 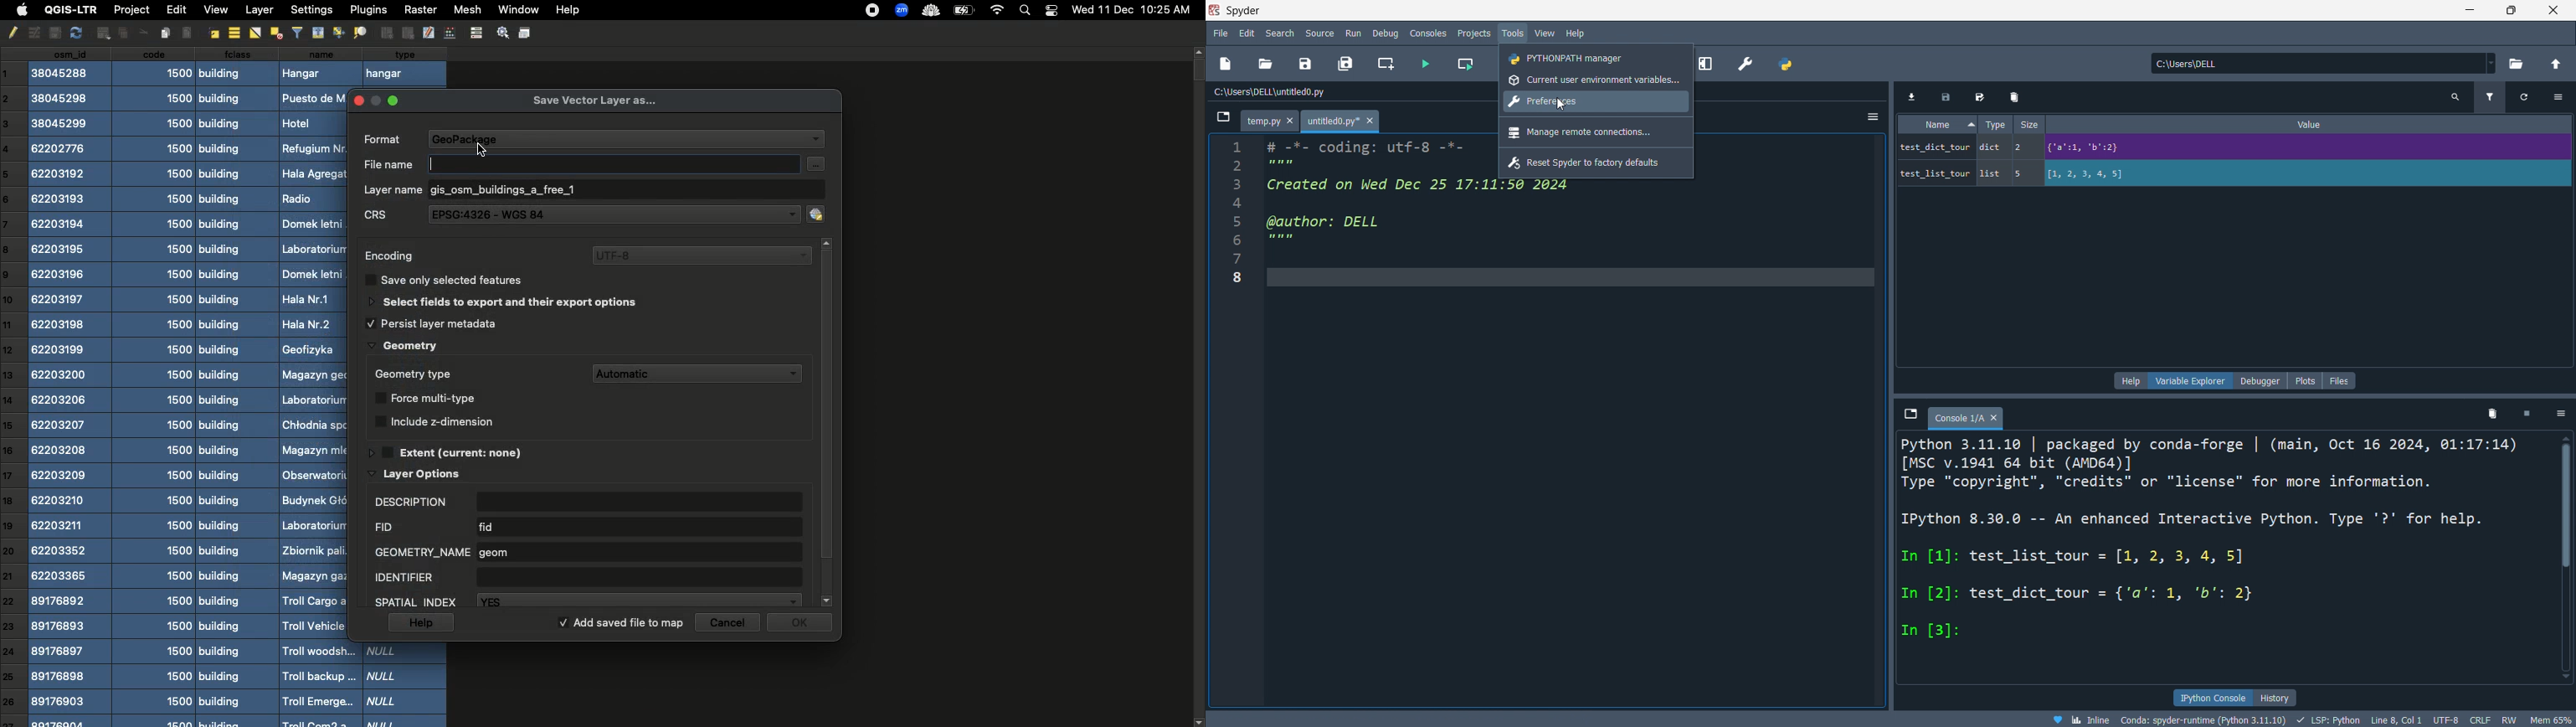 What do you see at coordinates (2516, 64) in the screenshot?
I see `select directory` at bounding box center [2516, 64].